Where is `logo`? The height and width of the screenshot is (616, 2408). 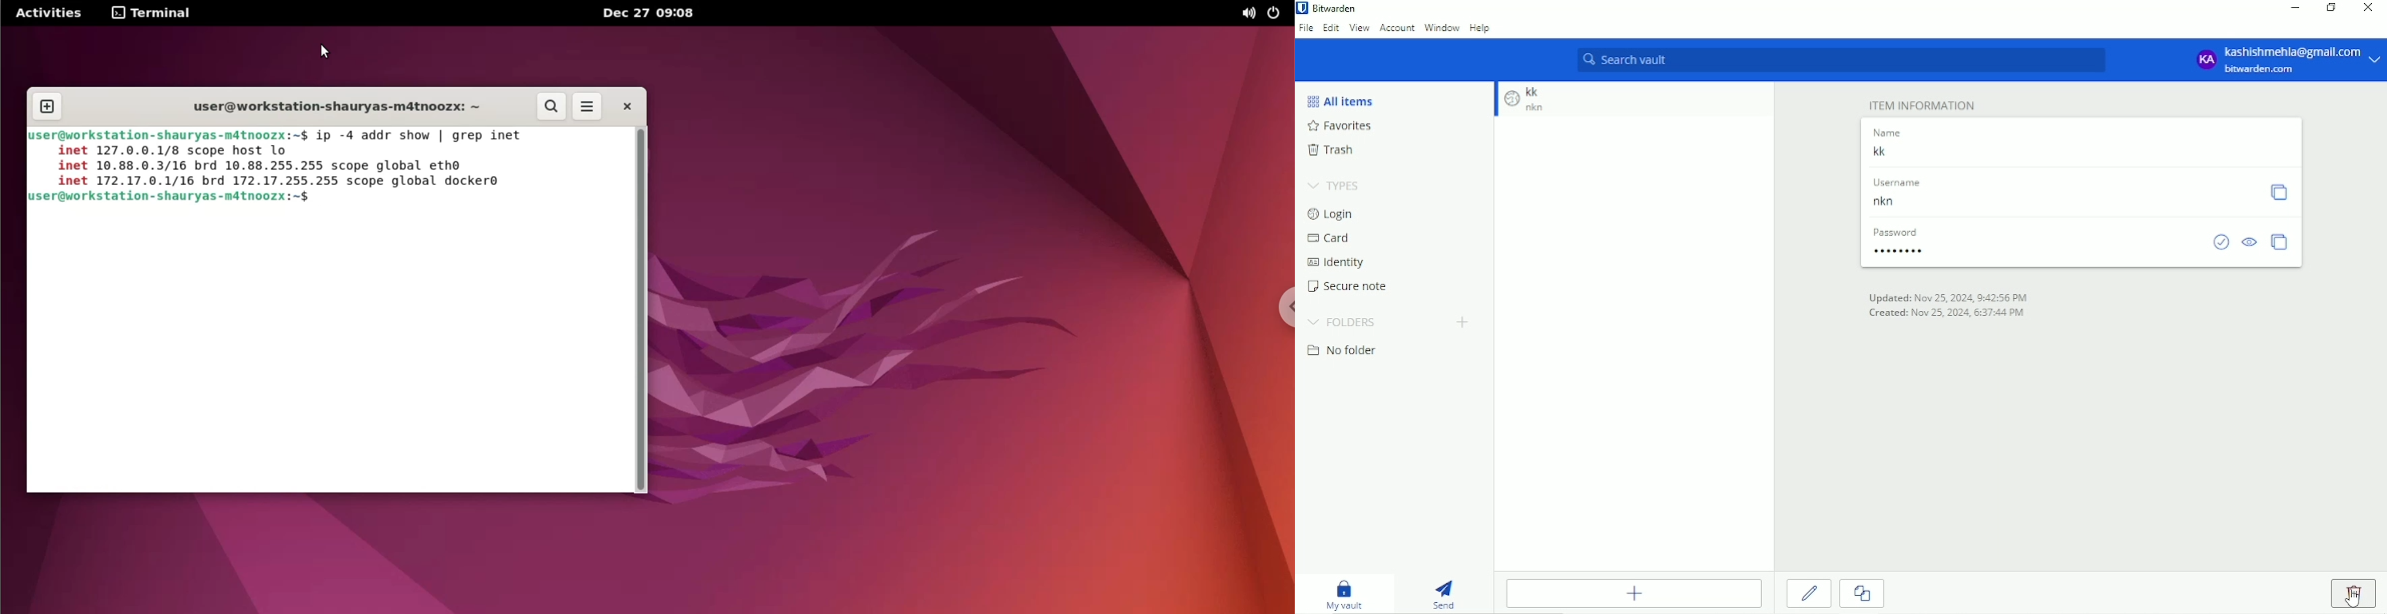 logo is located at coordinates (1512, 102).